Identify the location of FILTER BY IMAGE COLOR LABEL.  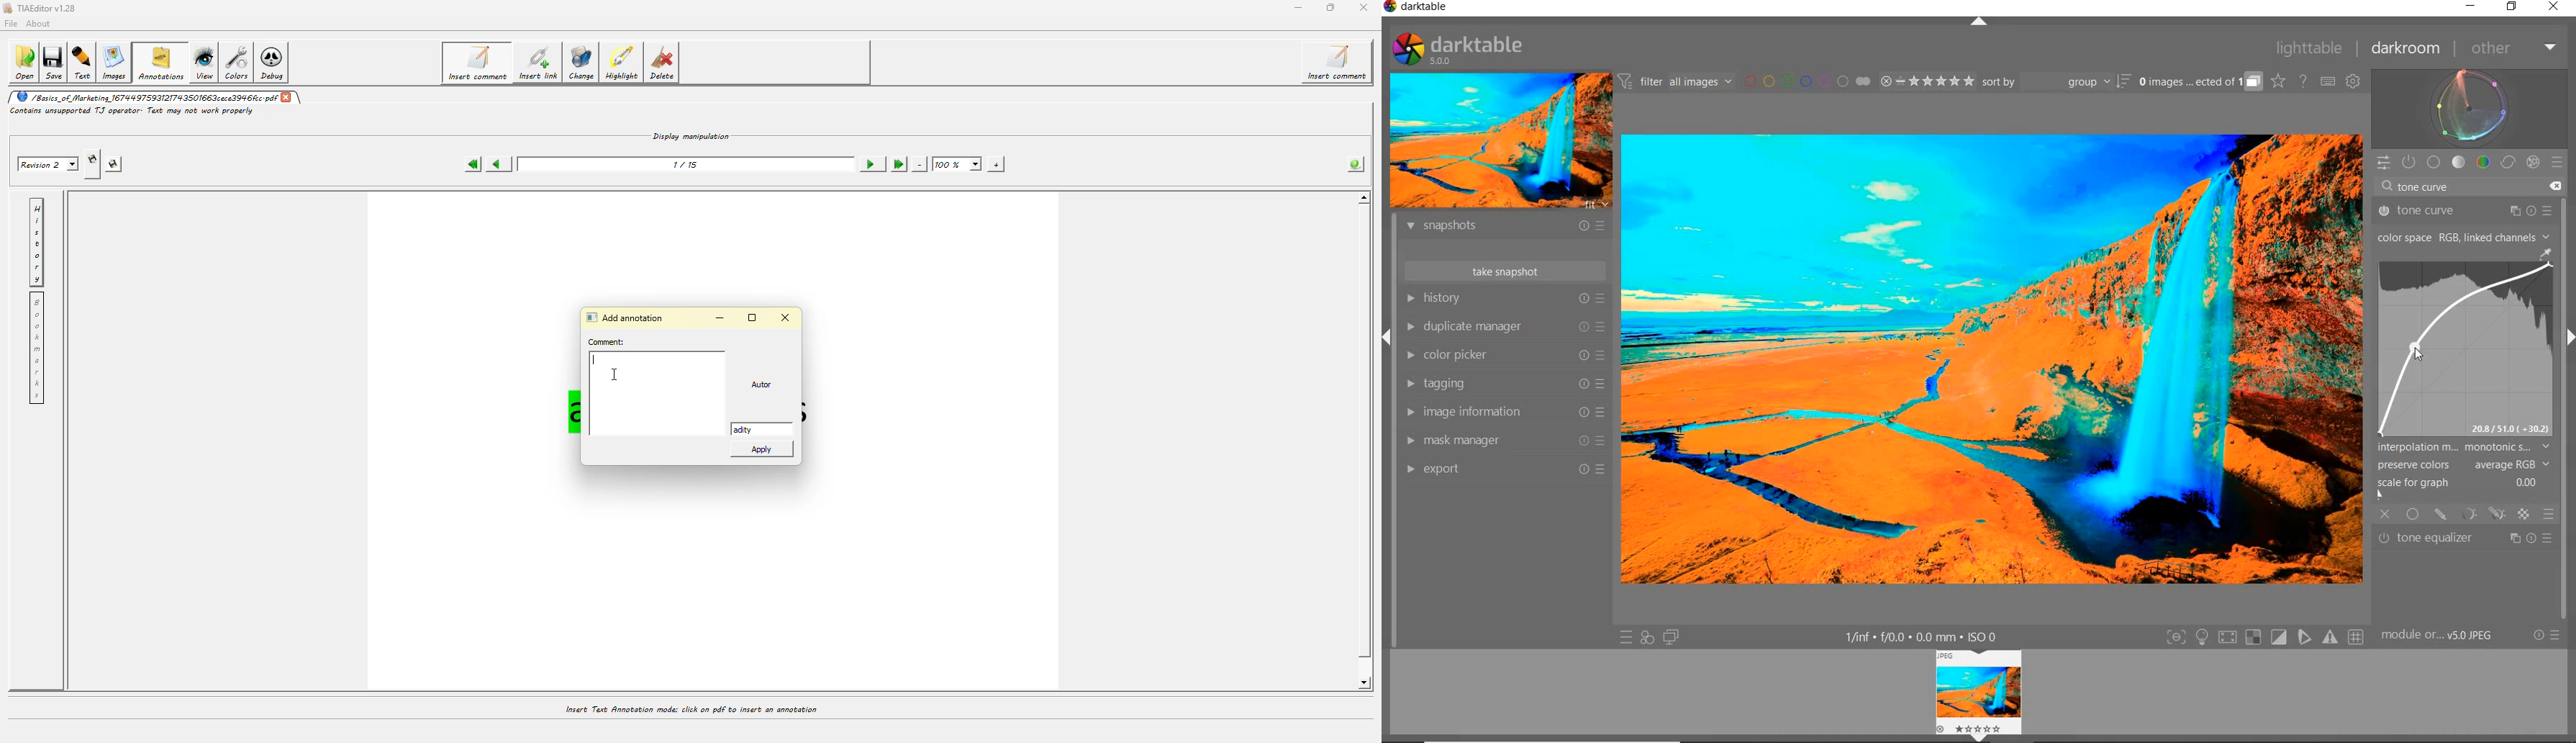
(1808, 82).